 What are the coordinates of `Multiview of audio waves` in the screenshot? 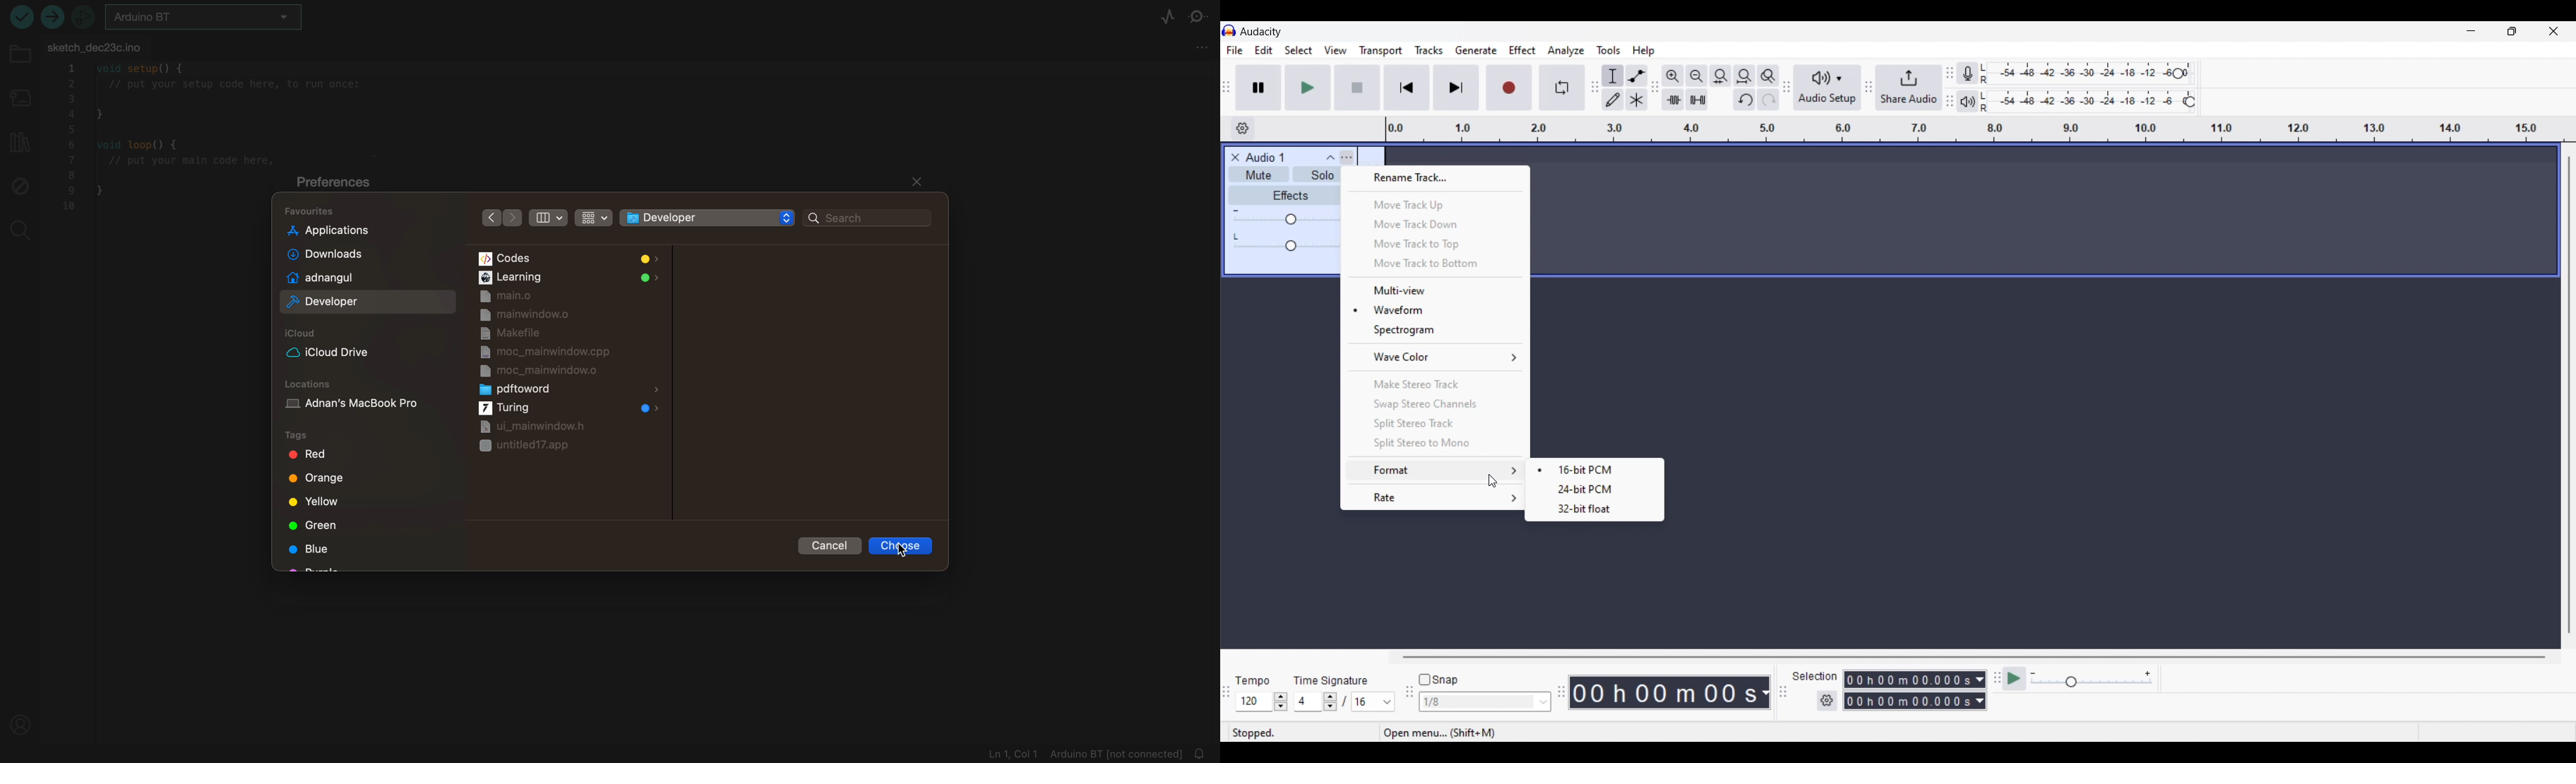 It's located at (1436, 290).